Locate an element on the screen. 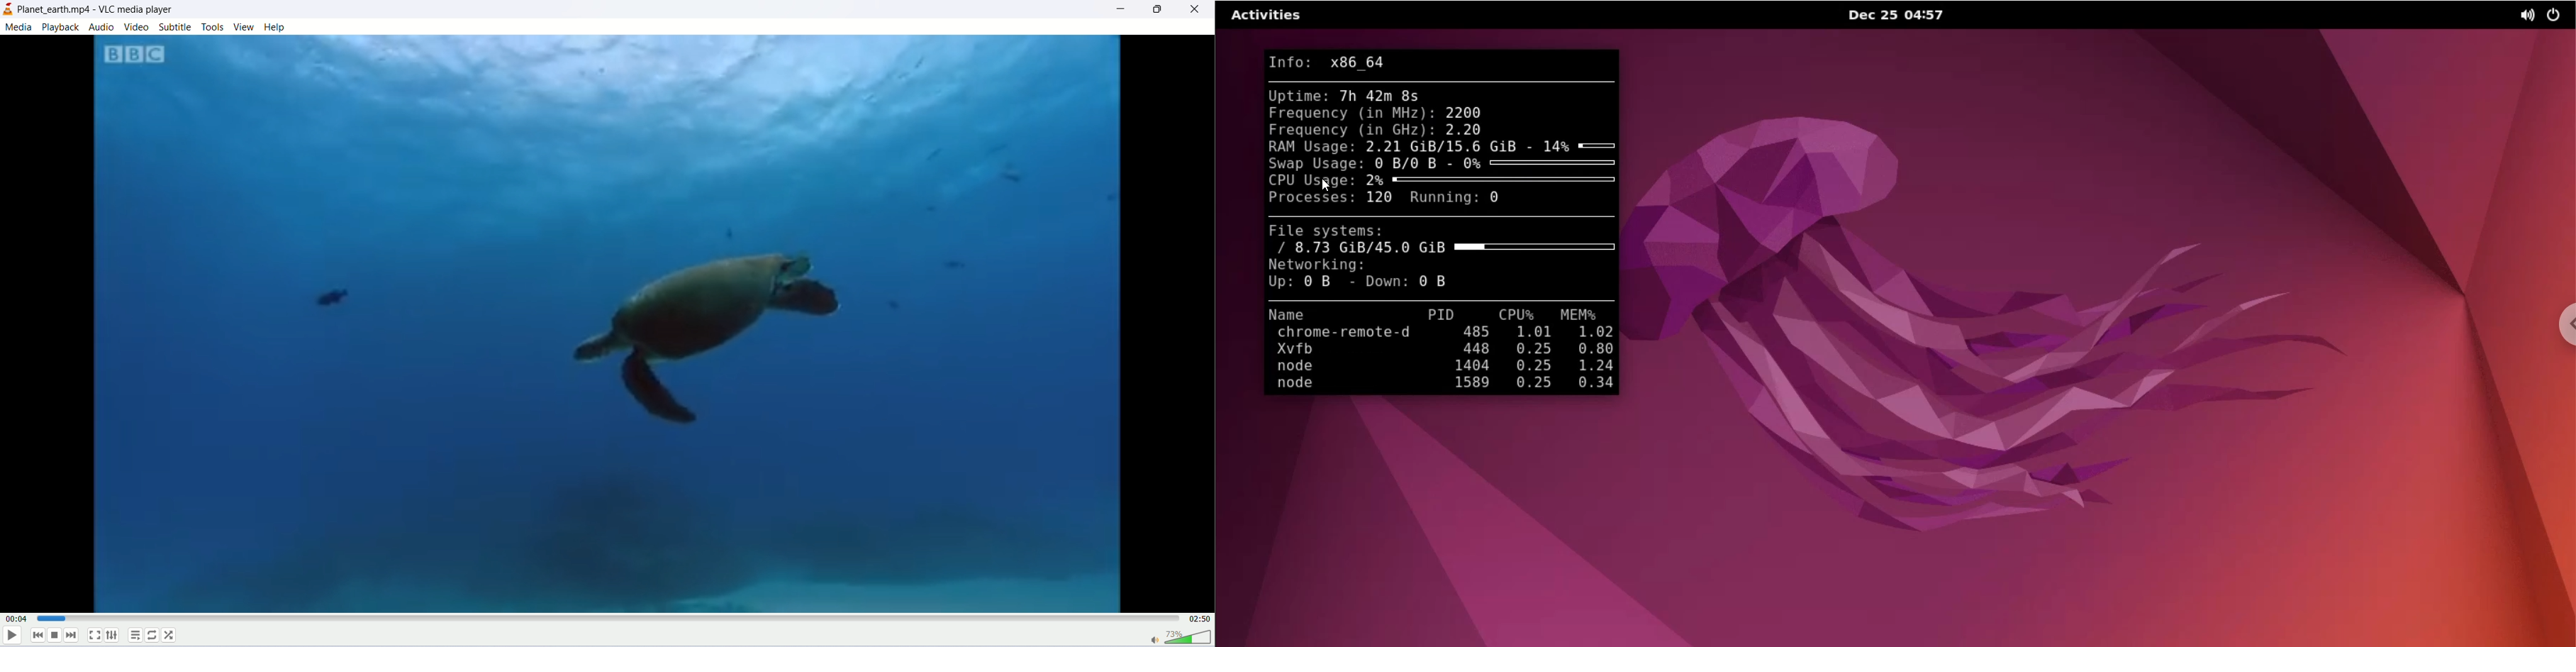 The height and width of the screenshot is (672, 2576). fullscreen is located at coordinates (96, 636).